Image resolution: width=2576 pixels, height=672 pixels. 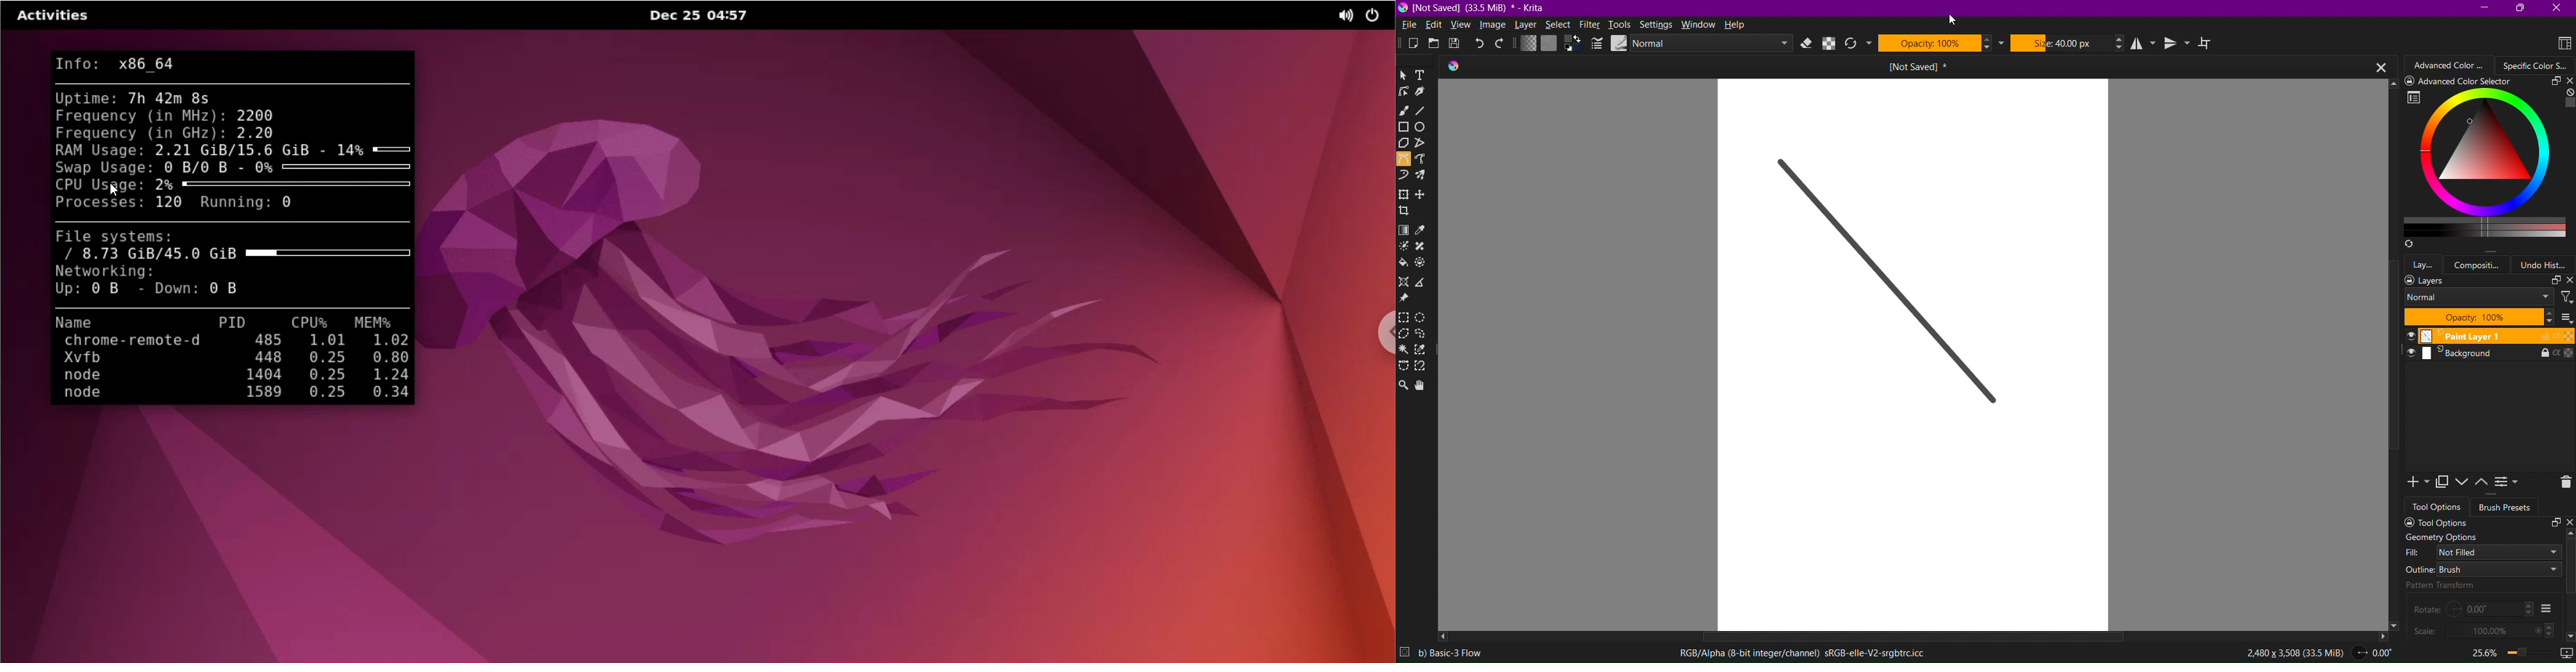 What do you see at coordinates (1404, 352) in the screenshot?
I see `Contiguous Selection Tool` at bounding box center [1404, 352].